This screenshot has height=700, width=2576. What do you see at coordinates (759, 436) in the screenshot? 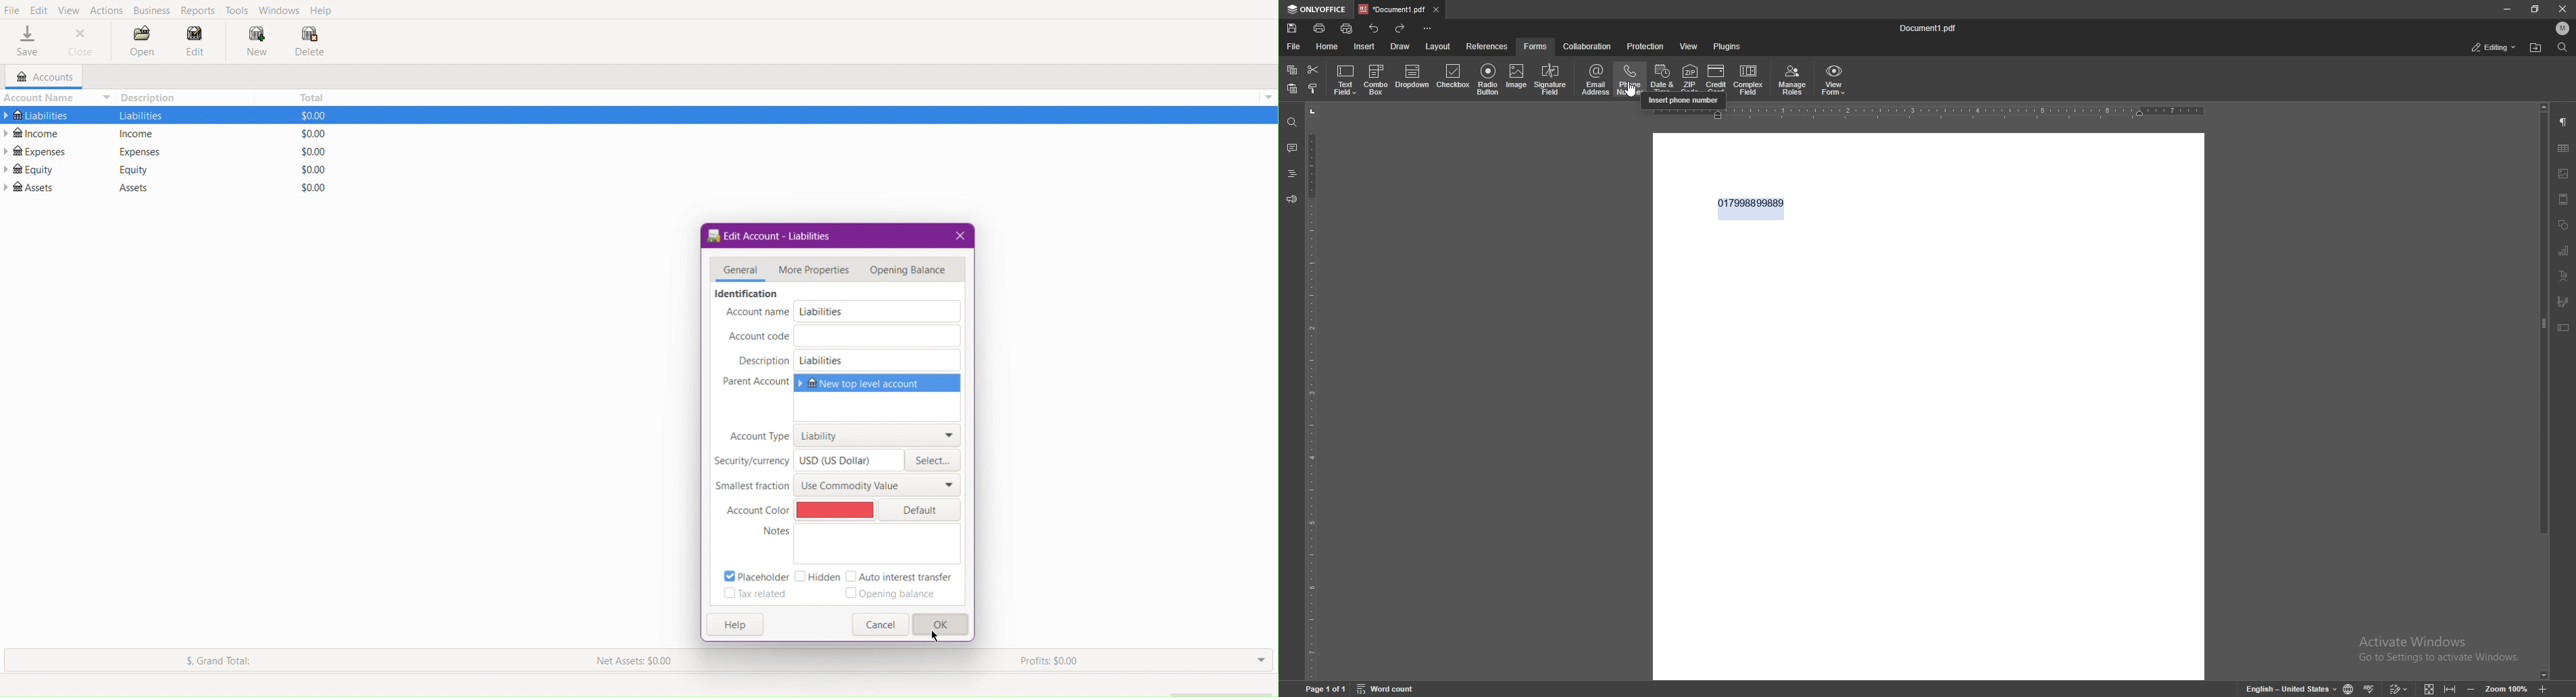
I see `Account Type` at bounding box center [759, 436].